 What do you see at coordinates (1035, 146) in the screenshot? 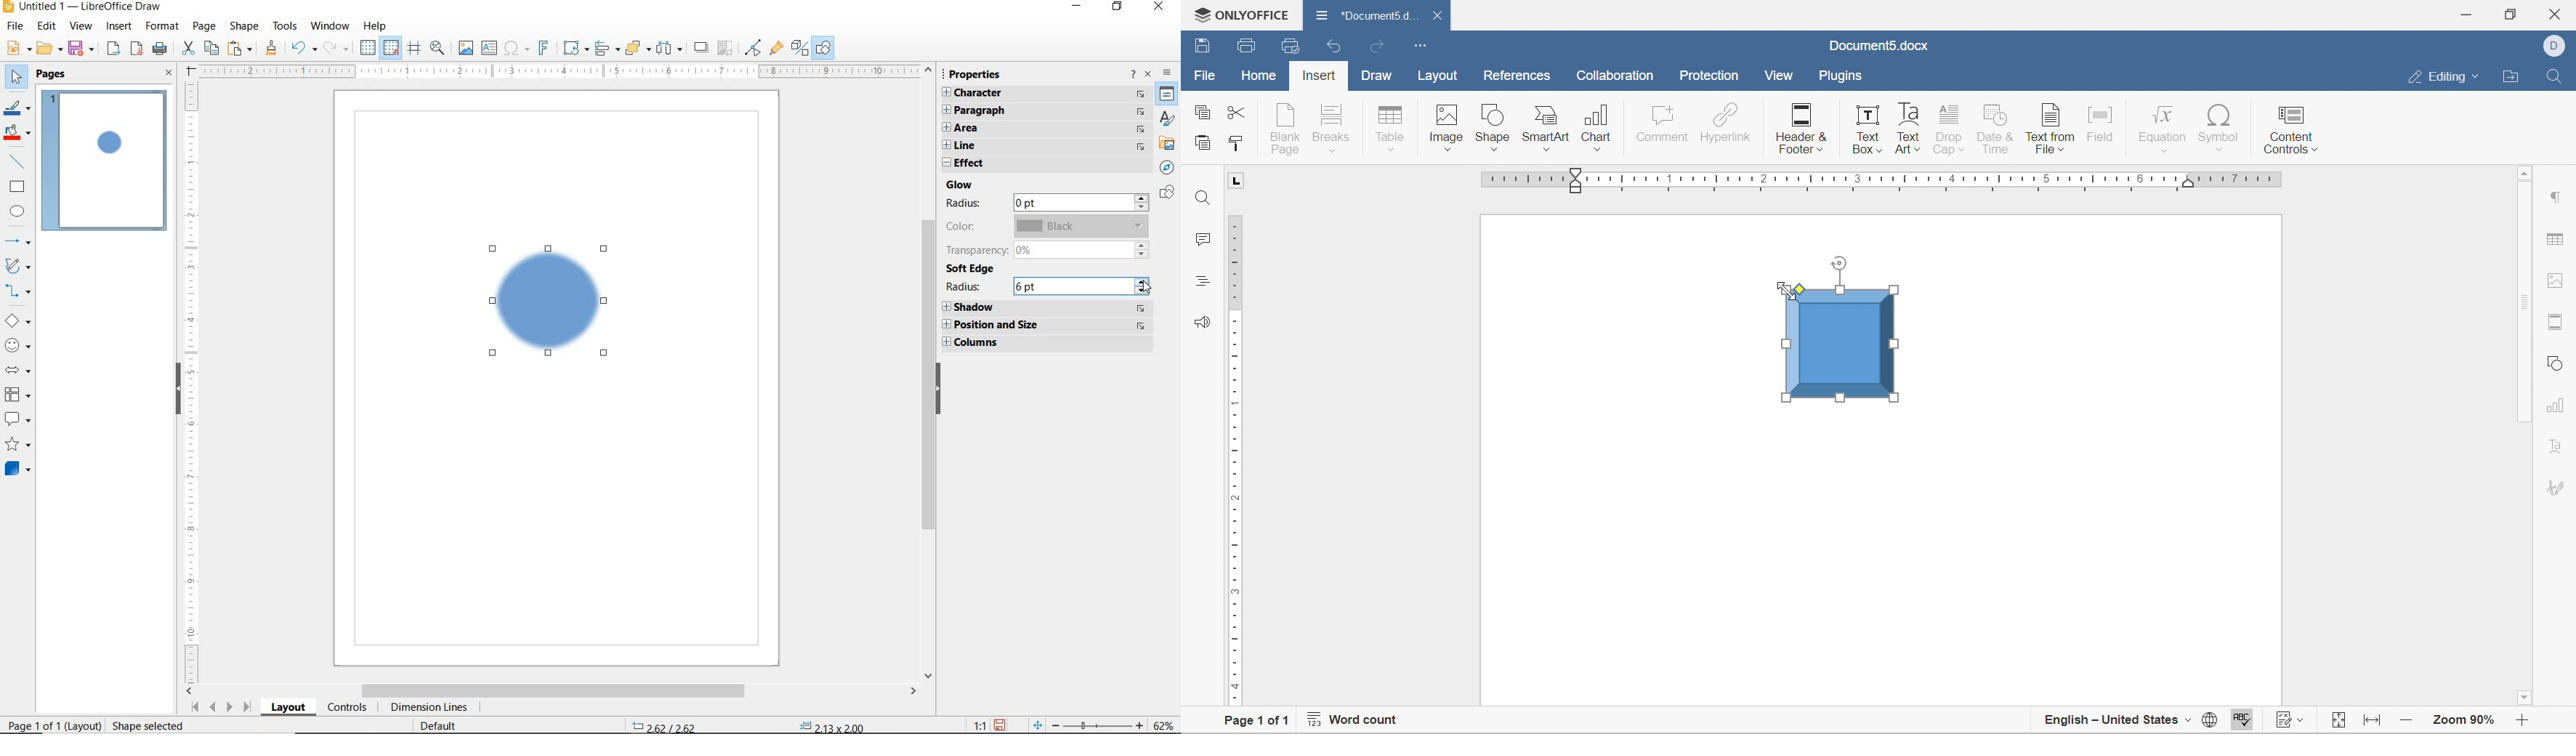
I see `LINE` at bounding box center [1035, 146].